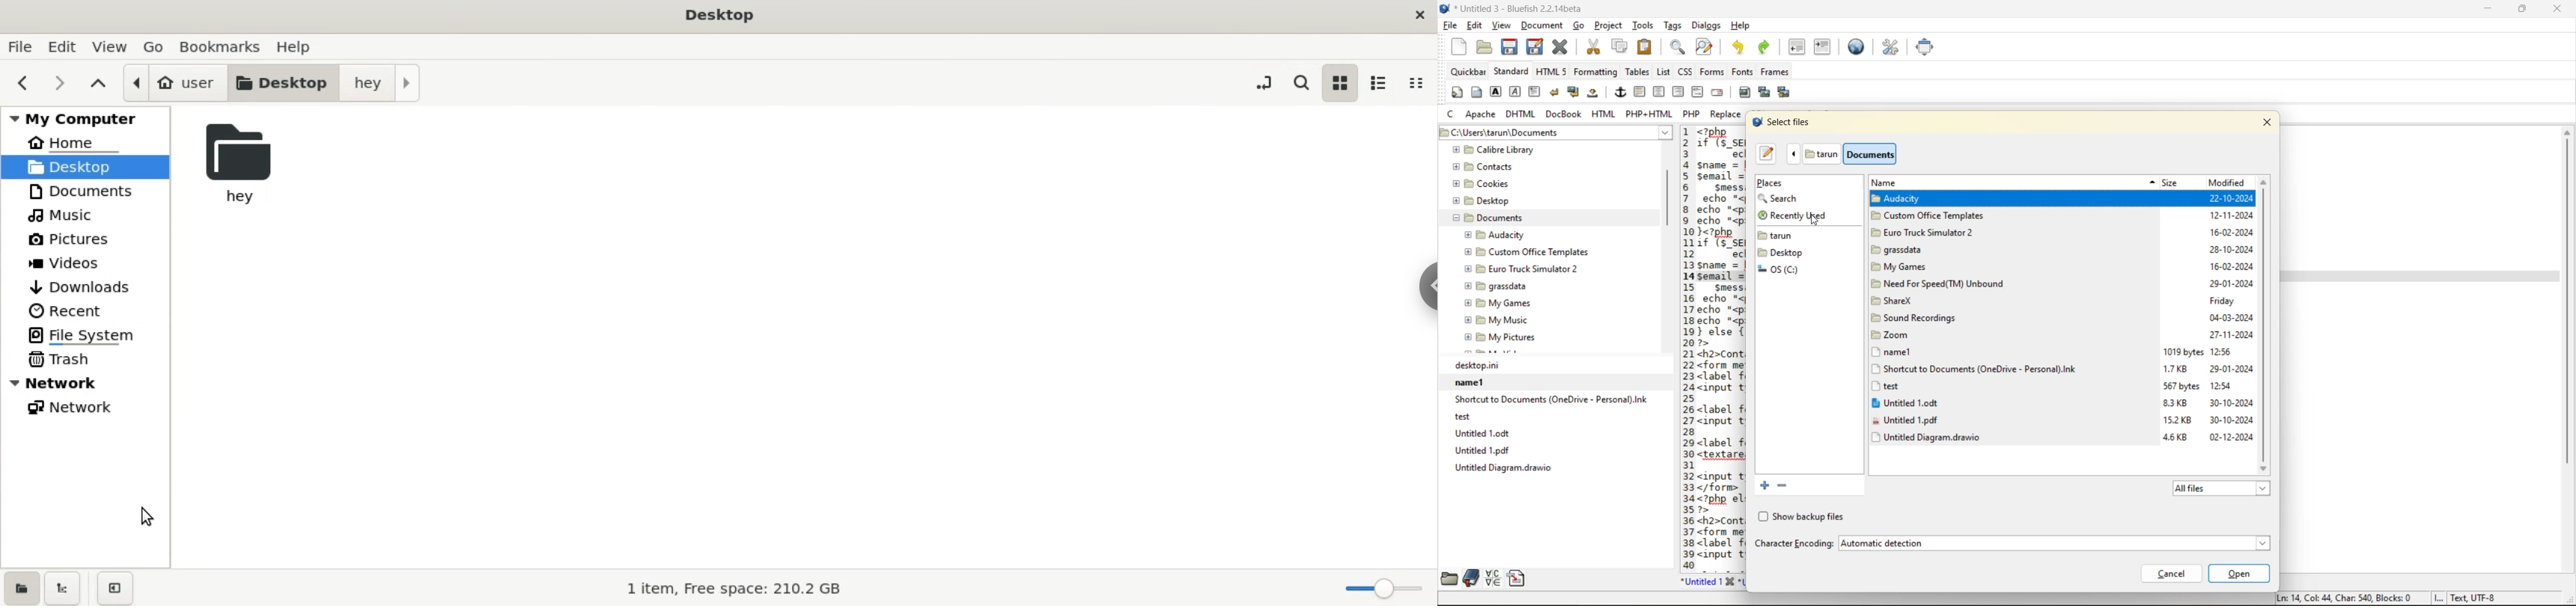 This screenshot has width=2576, height=616. What do you see at coordinates (2267, 324) in the screenshot?
I see `vertical scrollbar` at bounding box center [2267, 324].